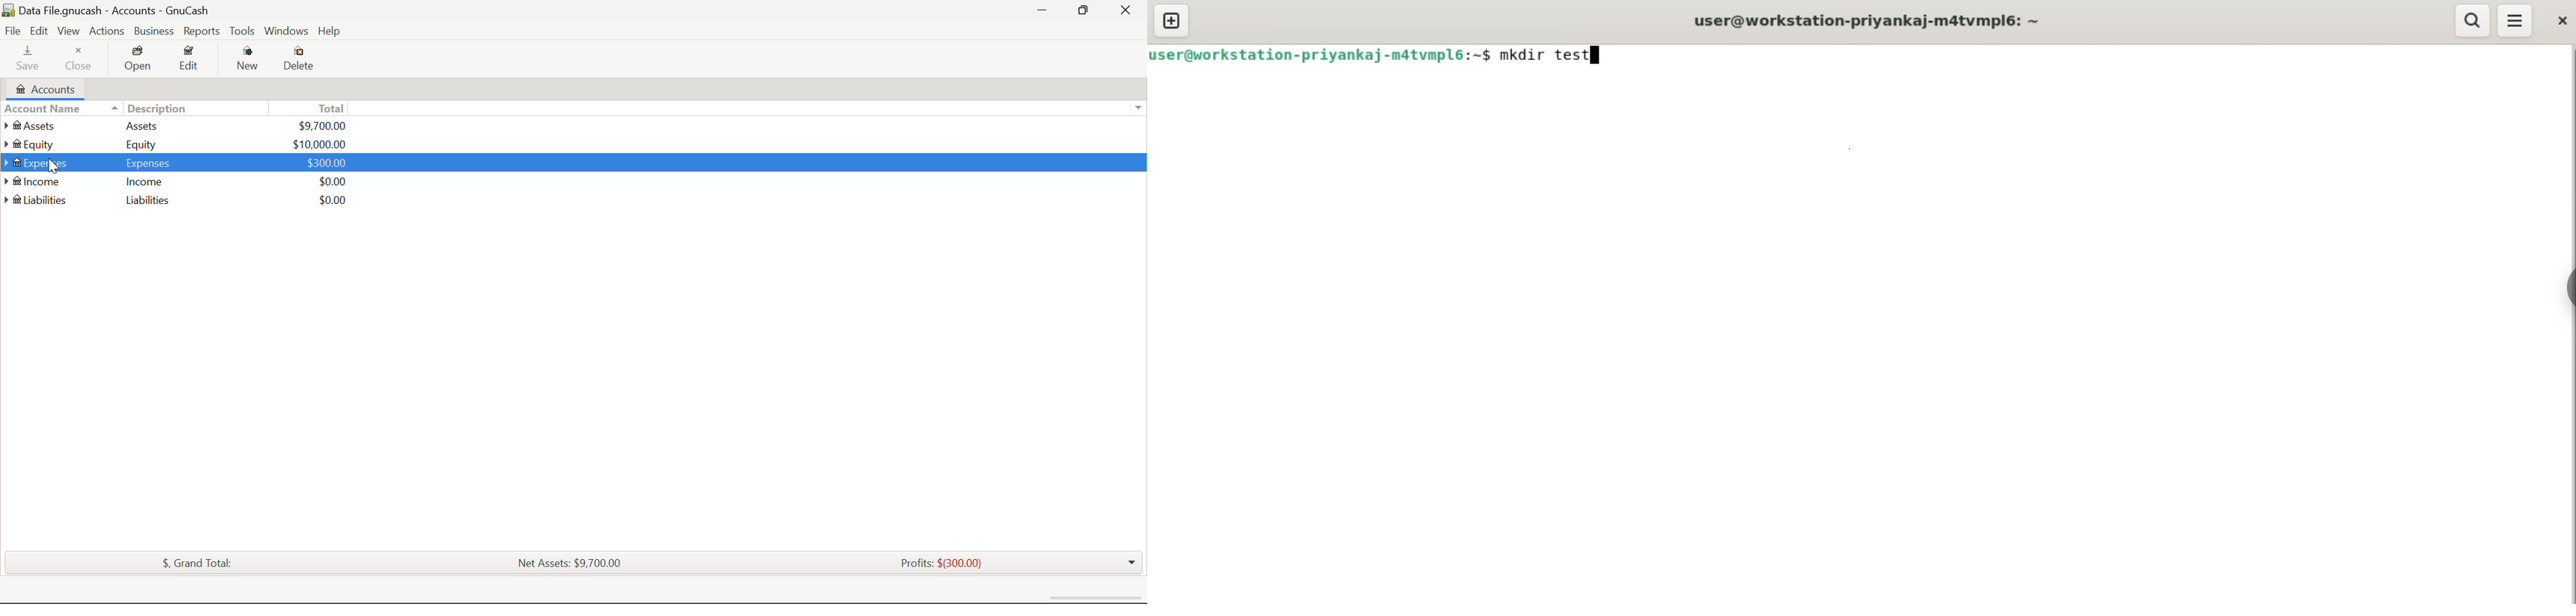 The height and width of the screenshot is (616, 2576). Describe the element at coordinates (137, 60) in the screenshot. I see `Open` at that location.